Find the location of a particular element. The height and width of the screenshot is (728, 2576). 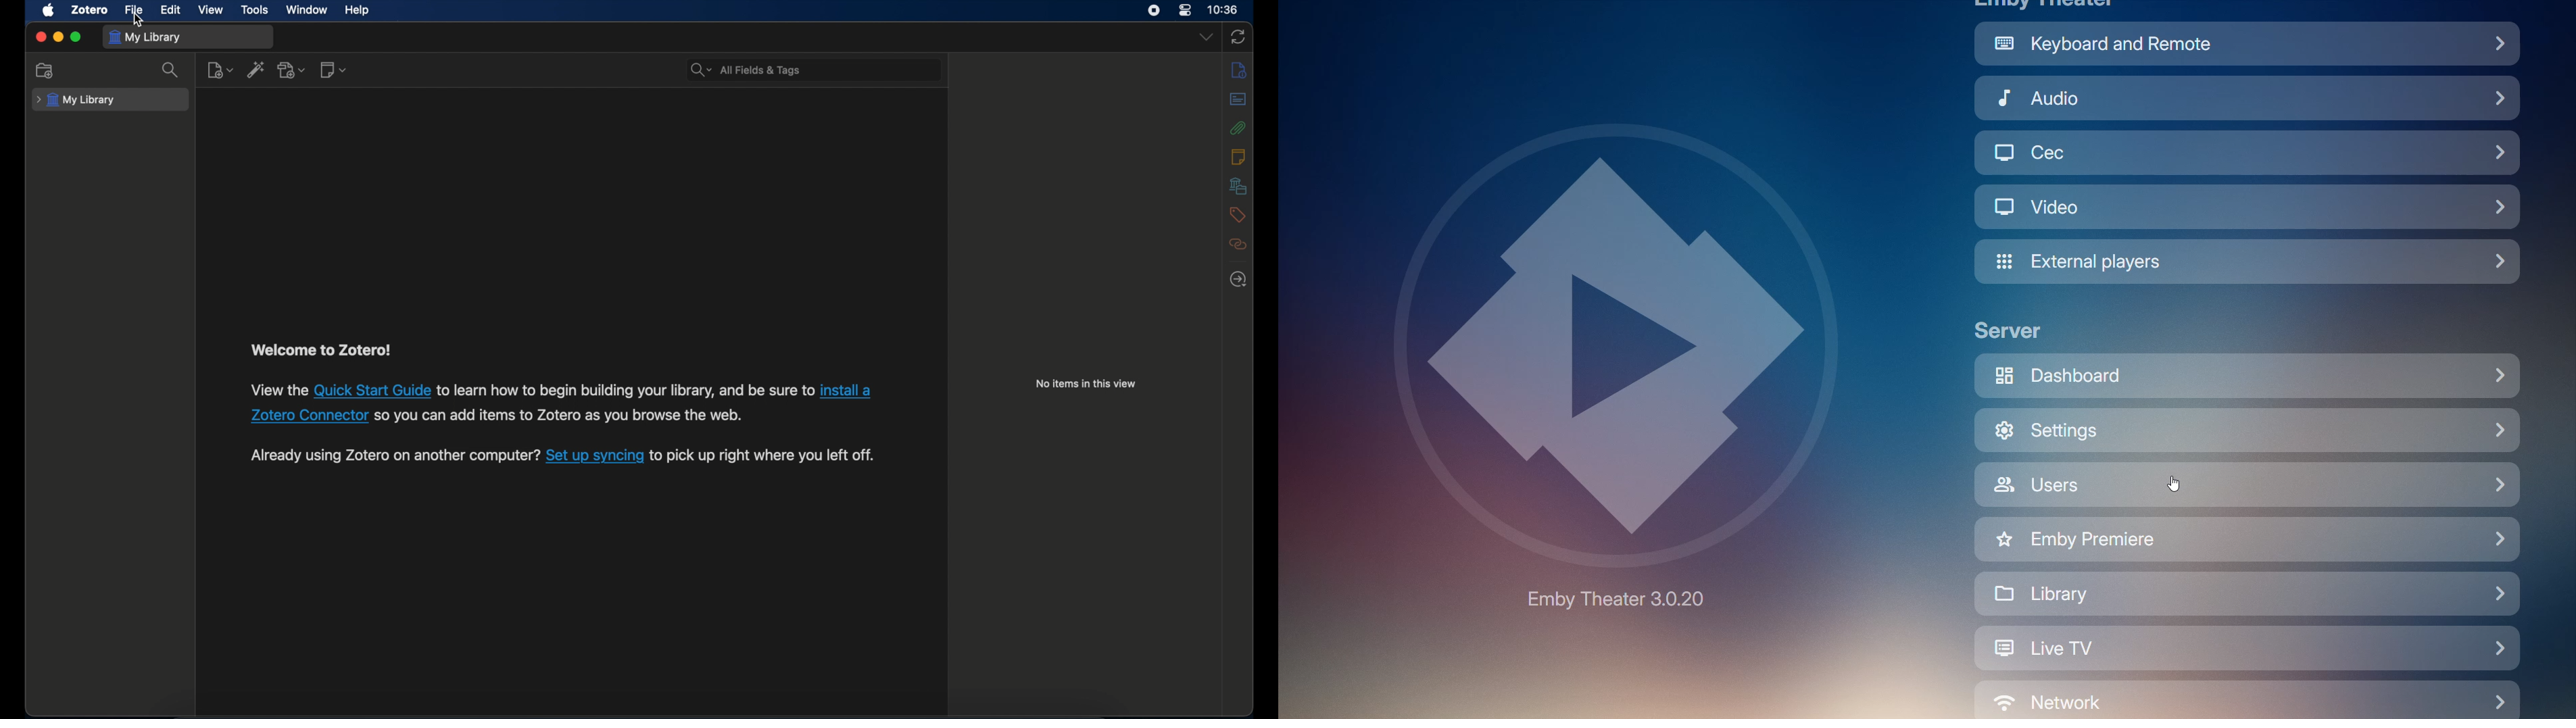

libraries is located at coordinates (1239, 186).